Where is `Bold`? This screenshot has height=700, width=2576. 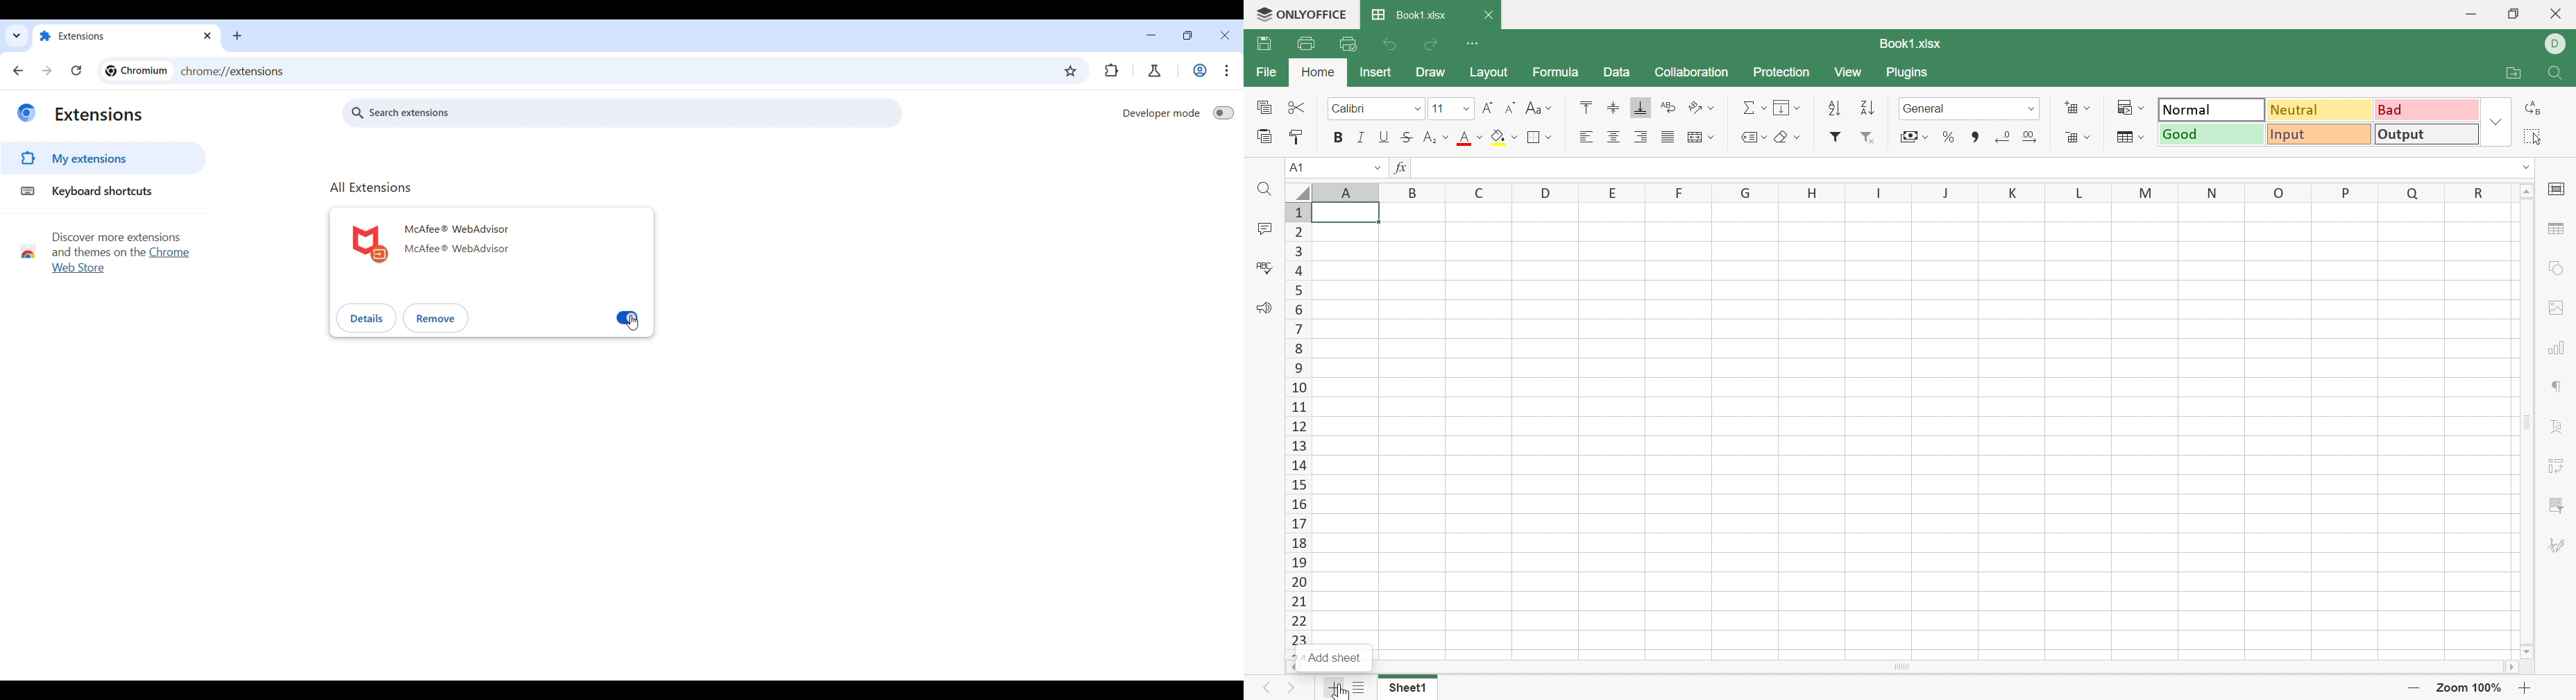
Bold is located at coordinates (1339, 138).